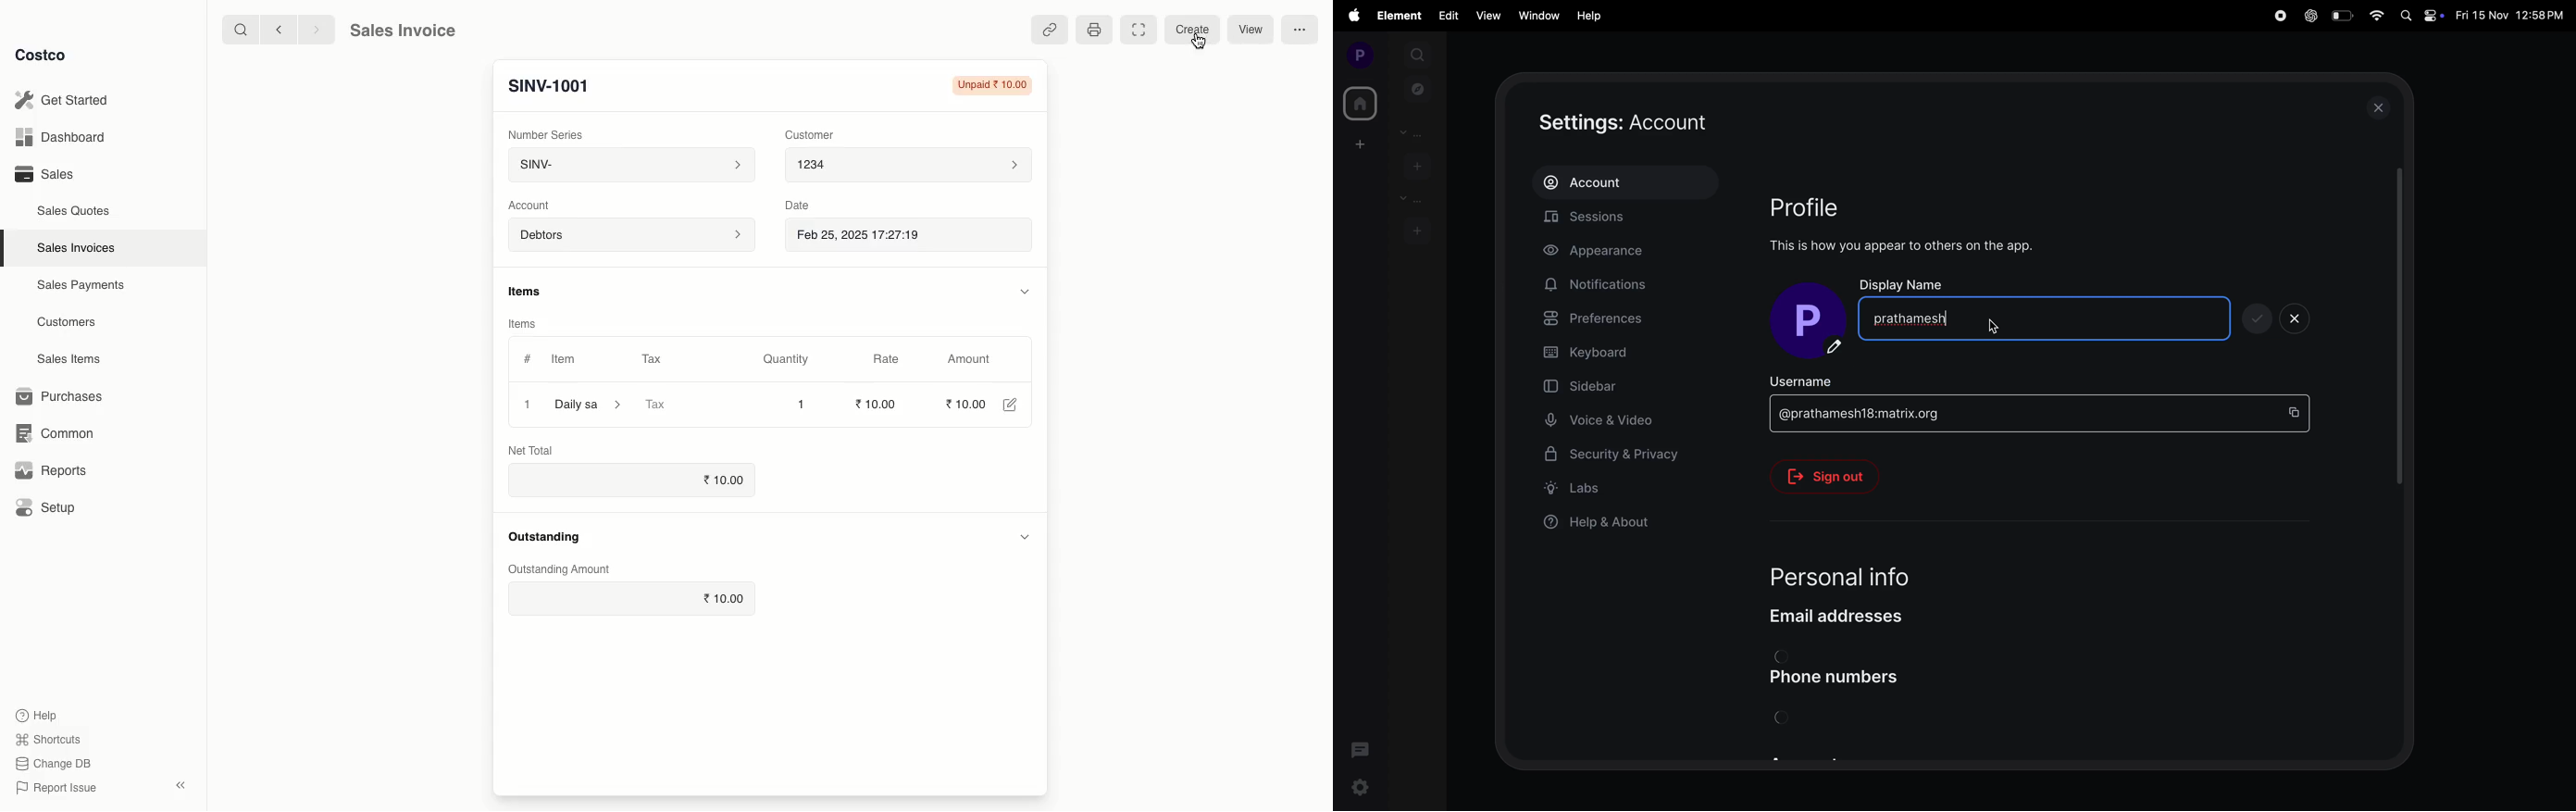  What do you see at coordinates (1820, 206) in the screenshot?
I see `profle` at bounding box center [1820, 206].